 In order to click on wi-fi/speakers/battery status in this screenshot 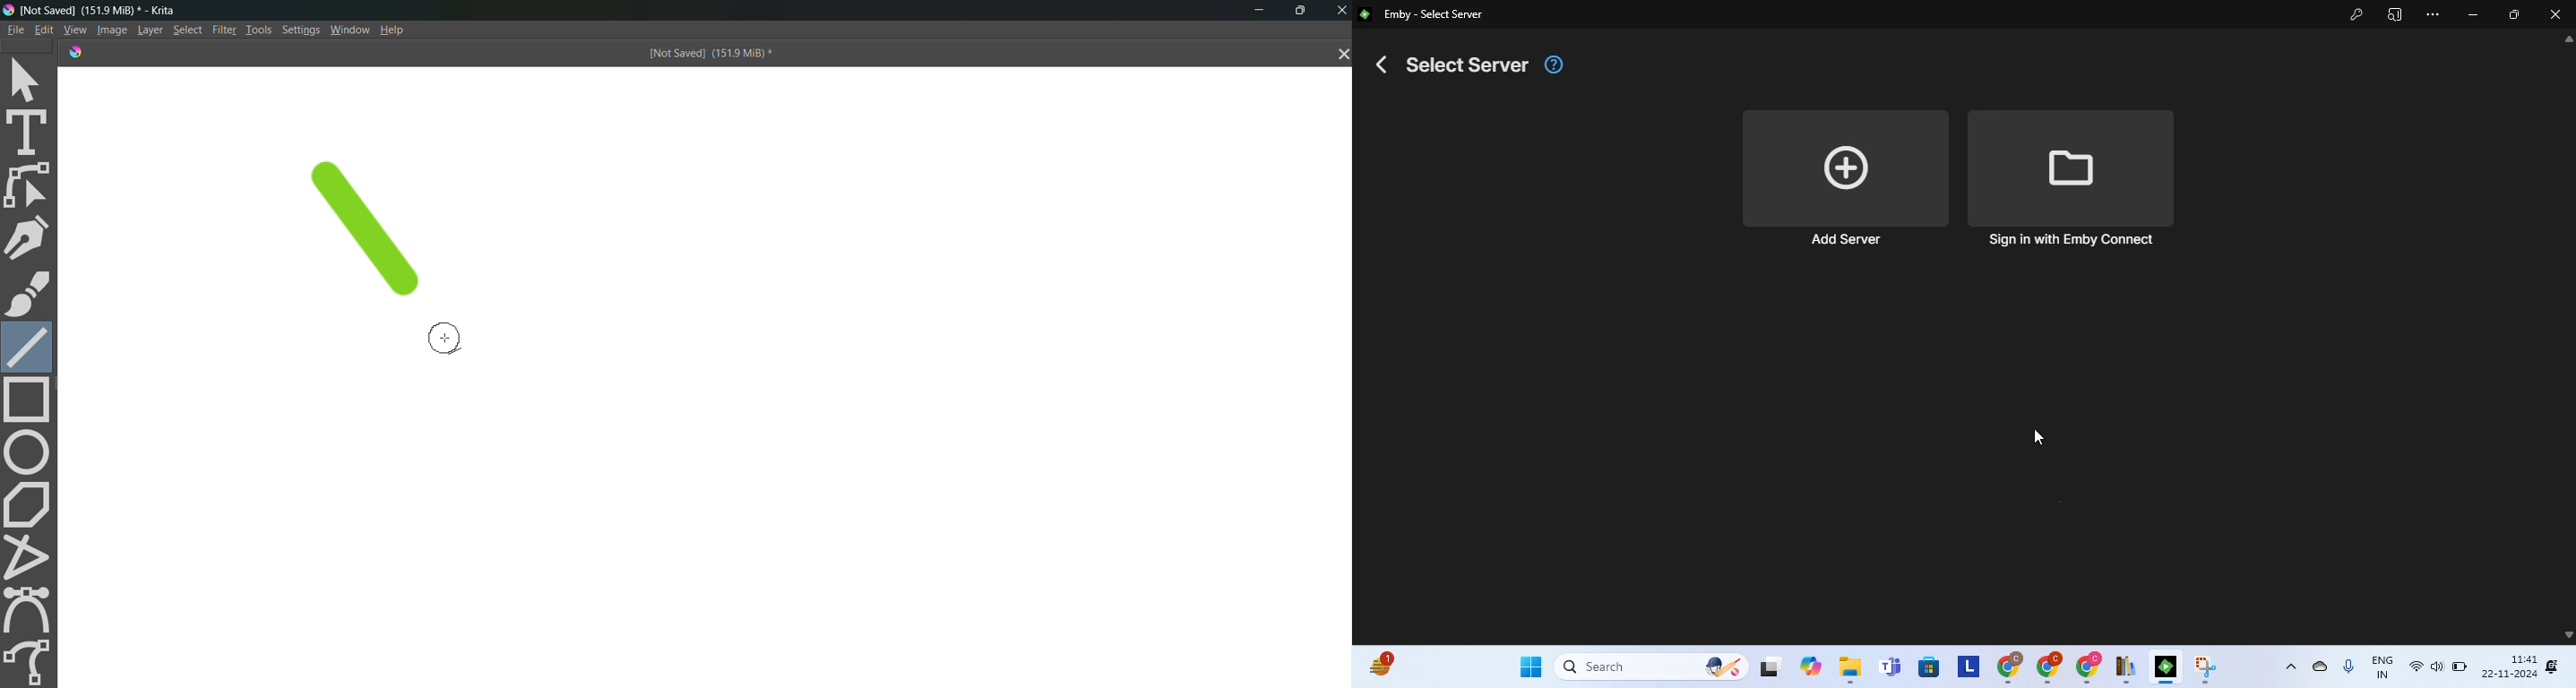, I will do `click(2437, 667)`.